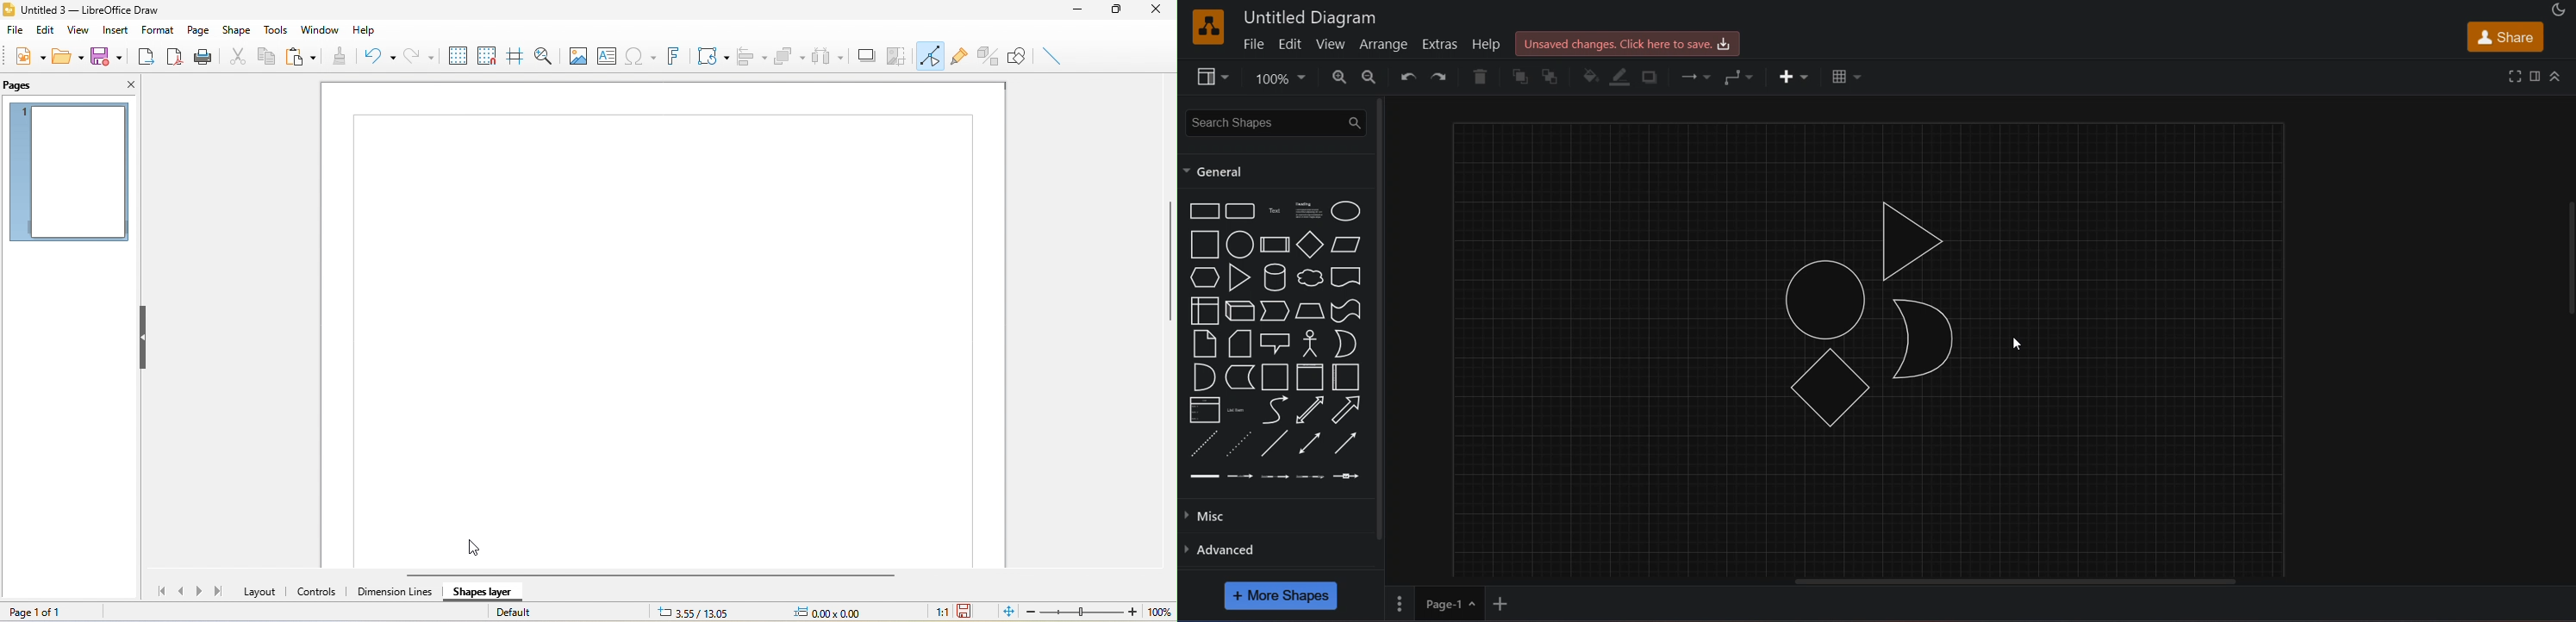  What do you see at coordinates (2505, 36) in the screenshot?
I see `share` at bounding box center [2505, 36].